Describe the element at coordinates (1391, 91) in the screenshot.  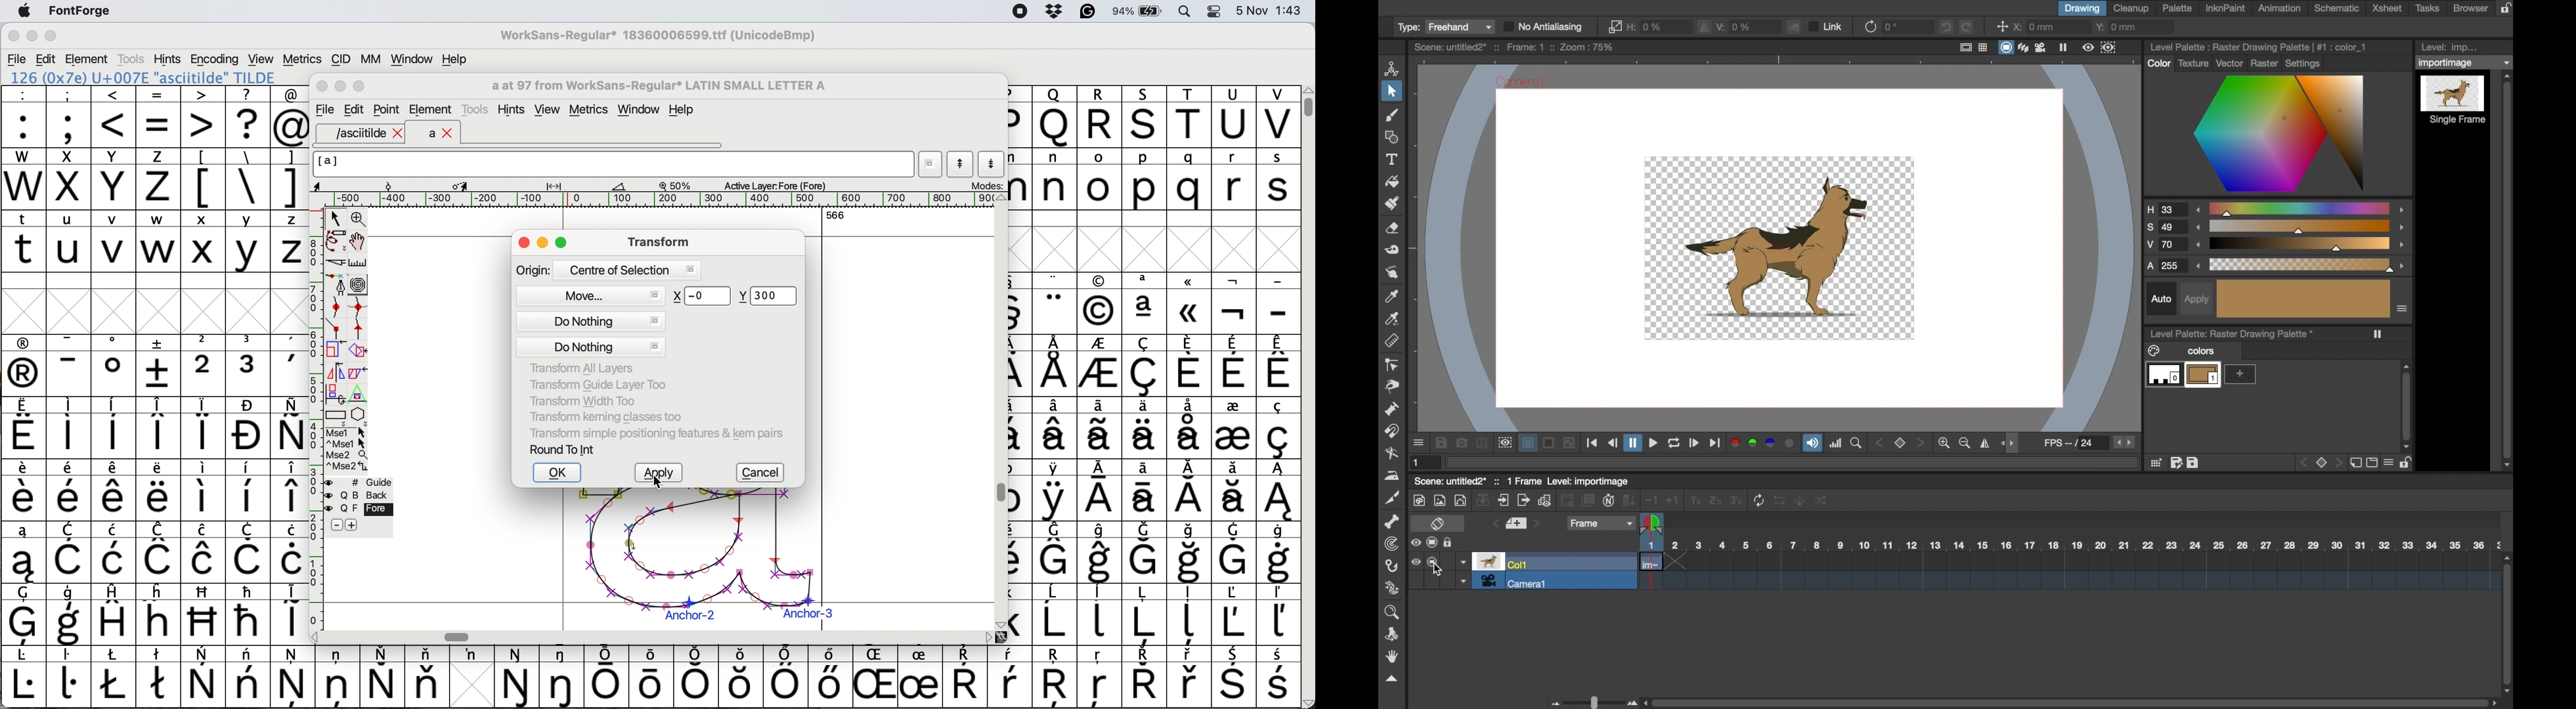
I see `selection tool` at that location.